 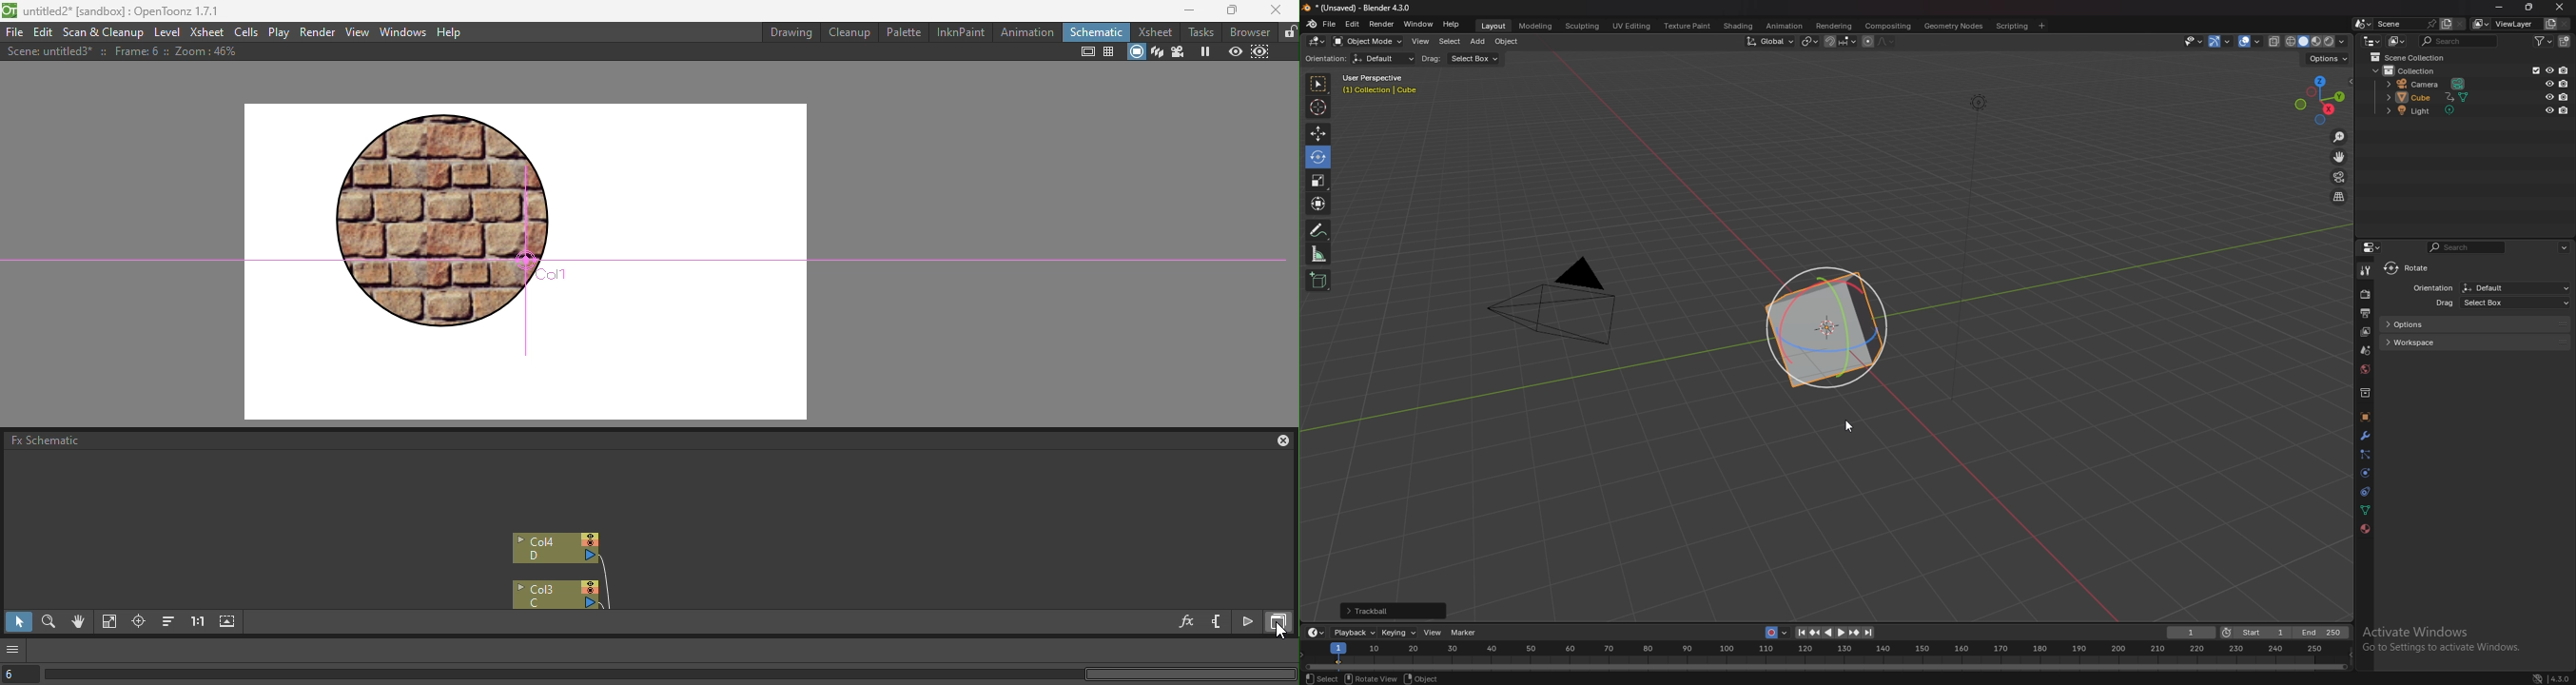 What do you see at coordinates (2476, 325) in the screenshot?
I see `options` at bounding box center [2476, 325].